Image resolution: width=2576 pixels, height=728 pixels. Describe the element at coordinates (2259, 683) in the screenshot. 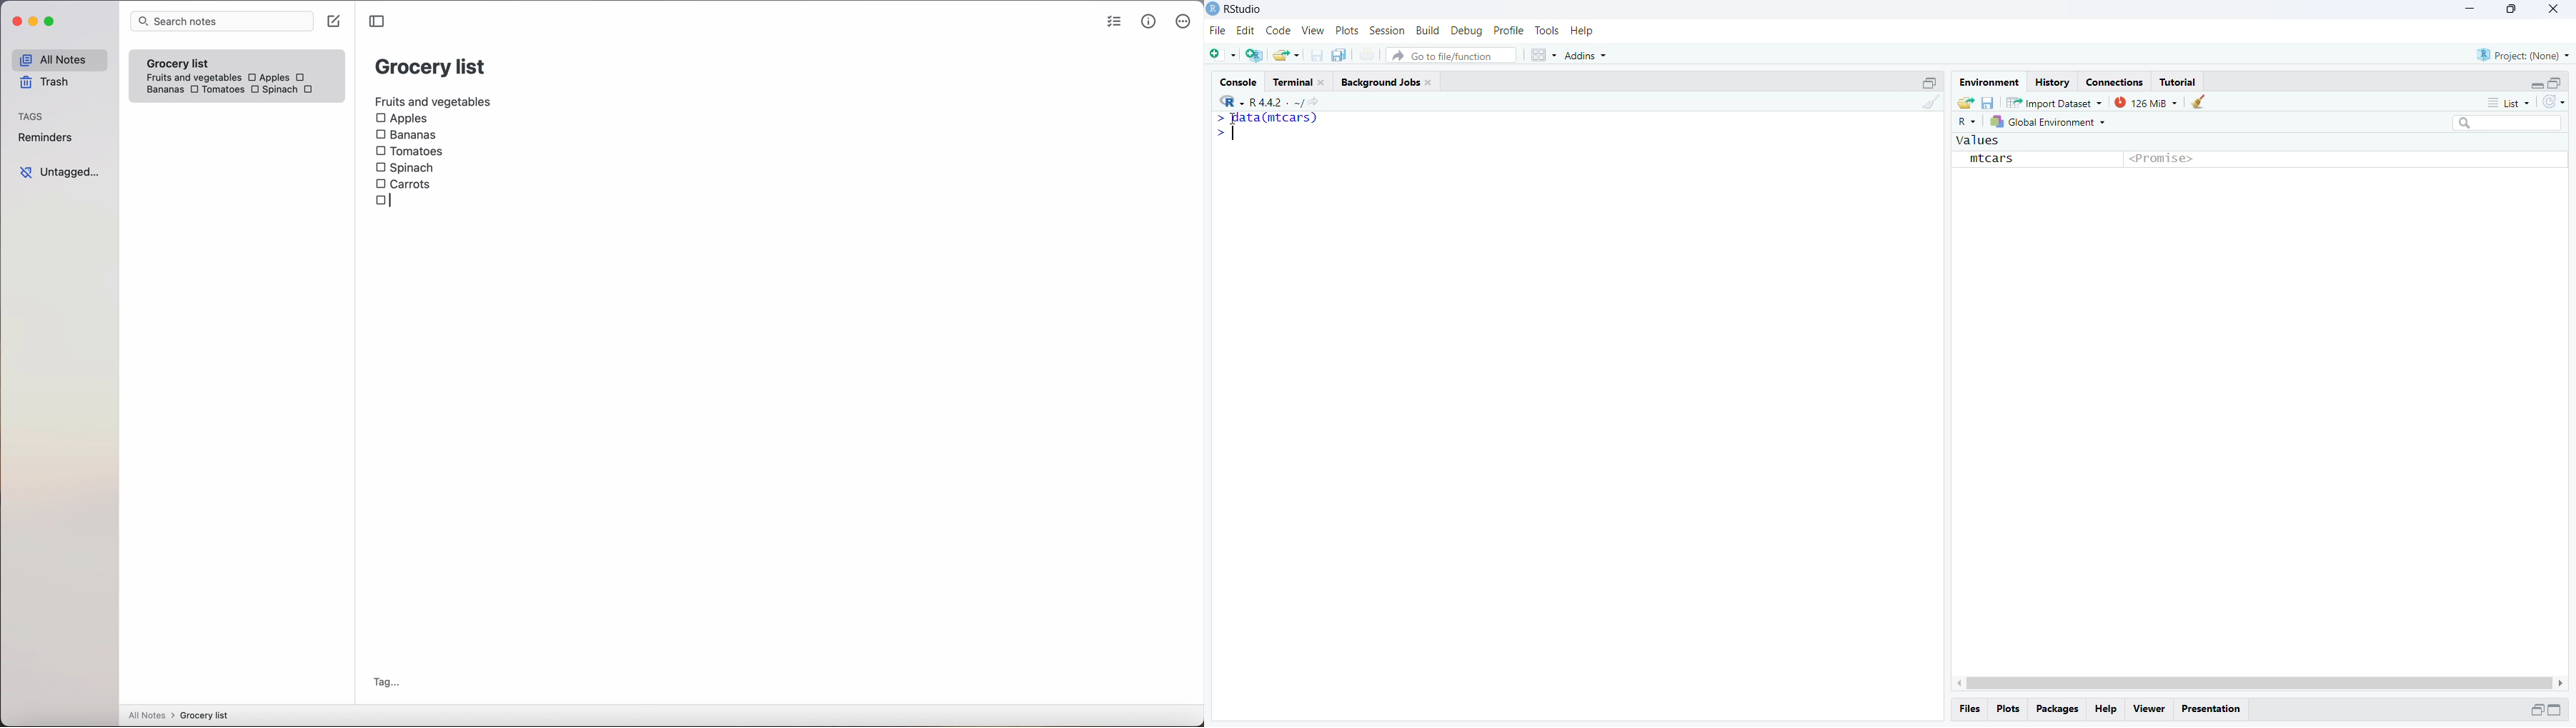

I see `Scrollbar` at that location.